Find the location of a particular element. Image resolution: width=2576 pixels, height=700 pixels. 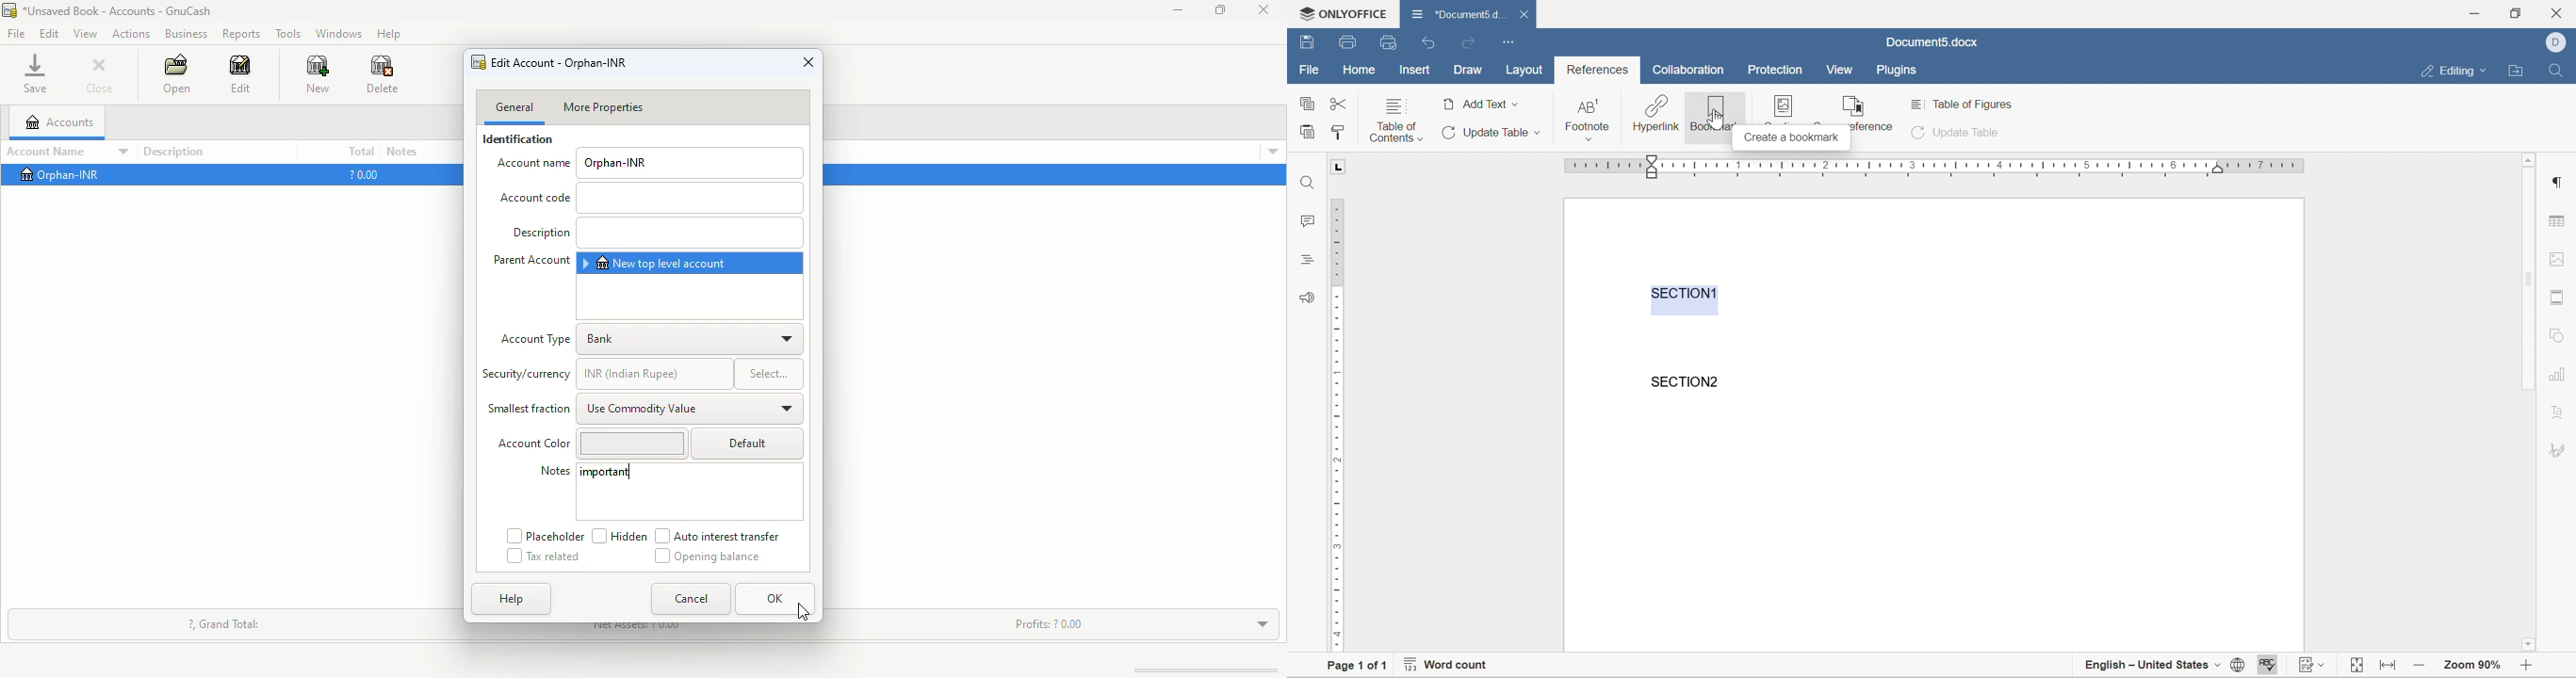

zoom out is located at coordinates (2530, 667).